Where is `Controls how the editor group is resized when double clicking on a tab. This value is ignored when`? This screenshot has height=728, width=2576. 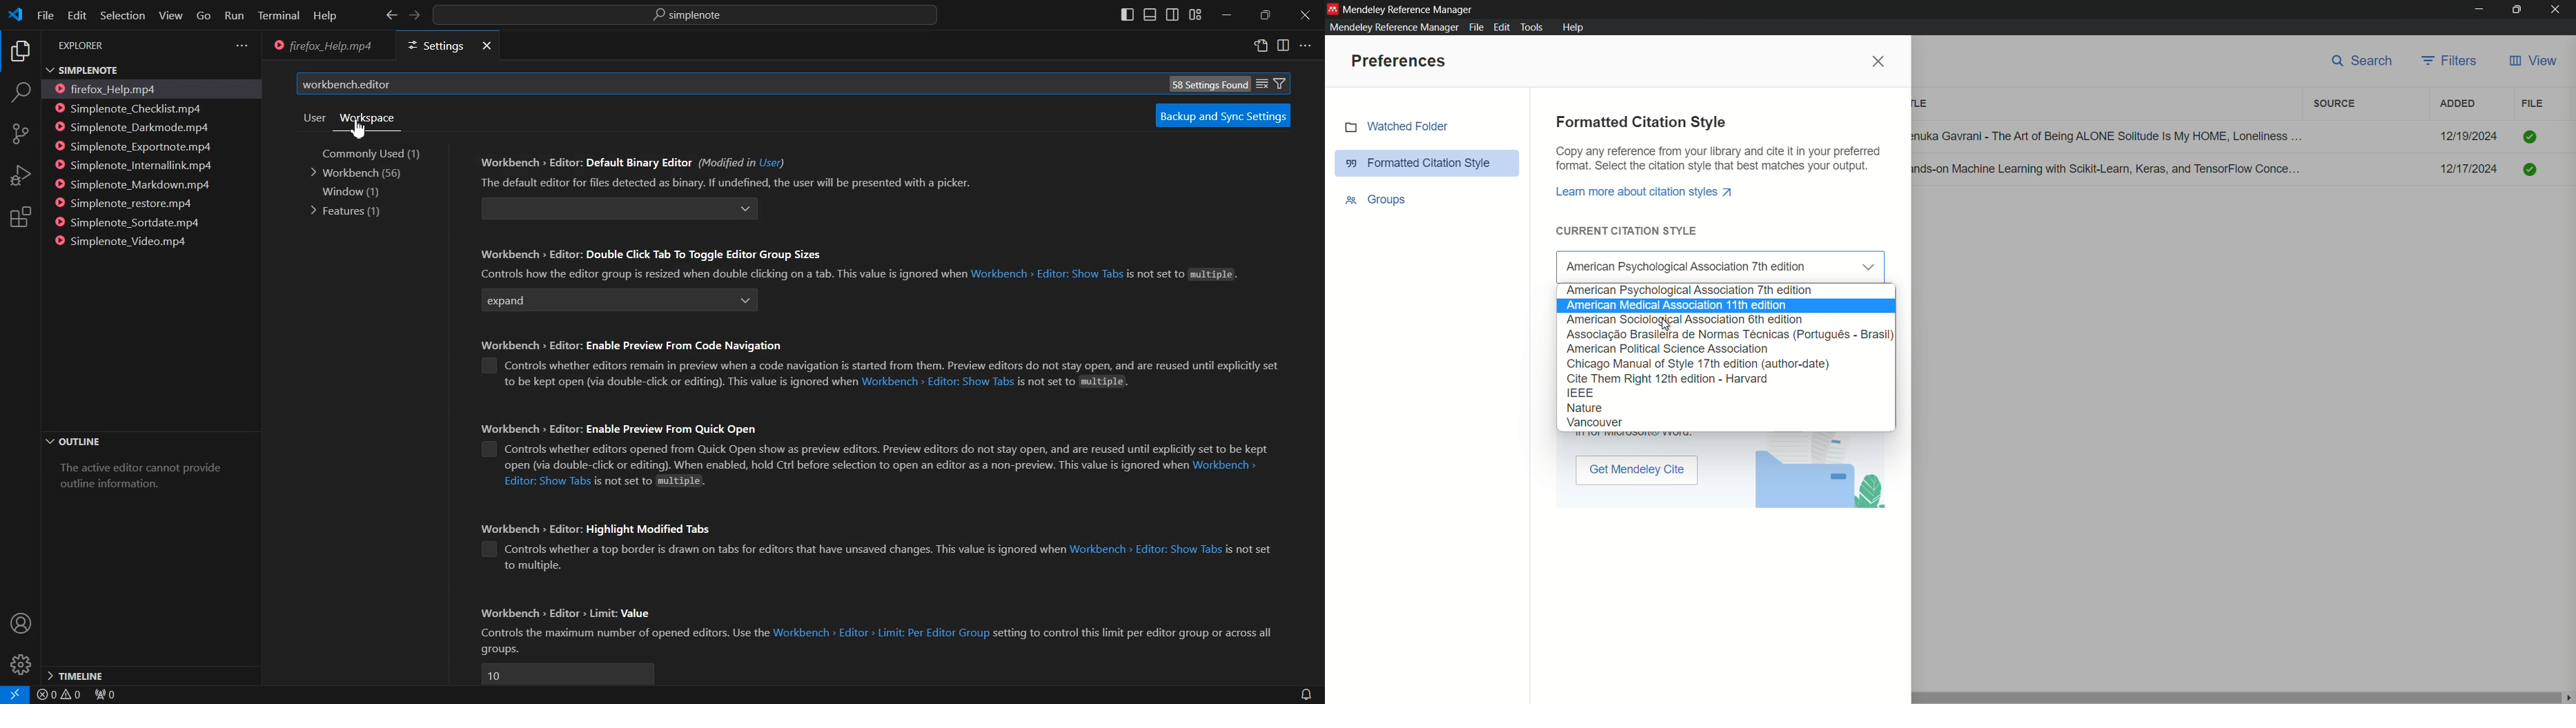
Controls how the editor group is resized when double clicking on a tab. This value is ignored when is located at coordinates (720, 274).